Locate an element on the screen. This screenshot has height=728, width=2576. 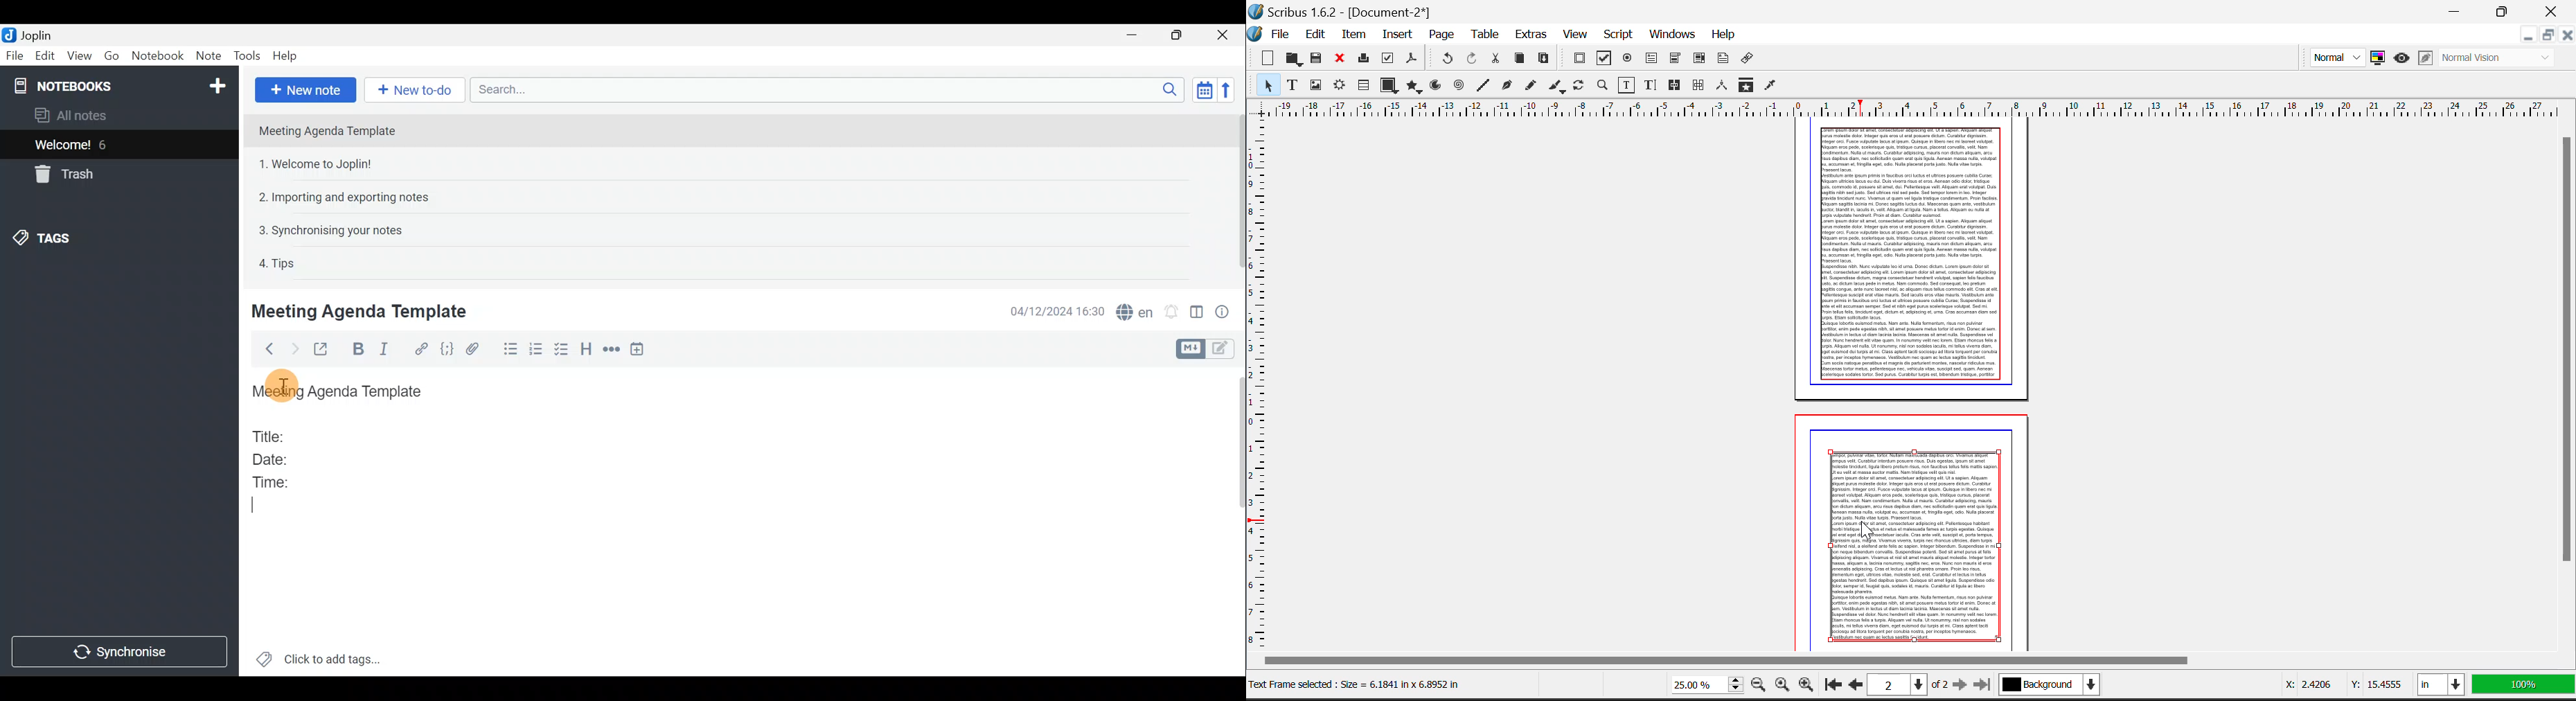
Cursor Position AFTER_LAST_ACTION is located at coordinates (1869, 533).